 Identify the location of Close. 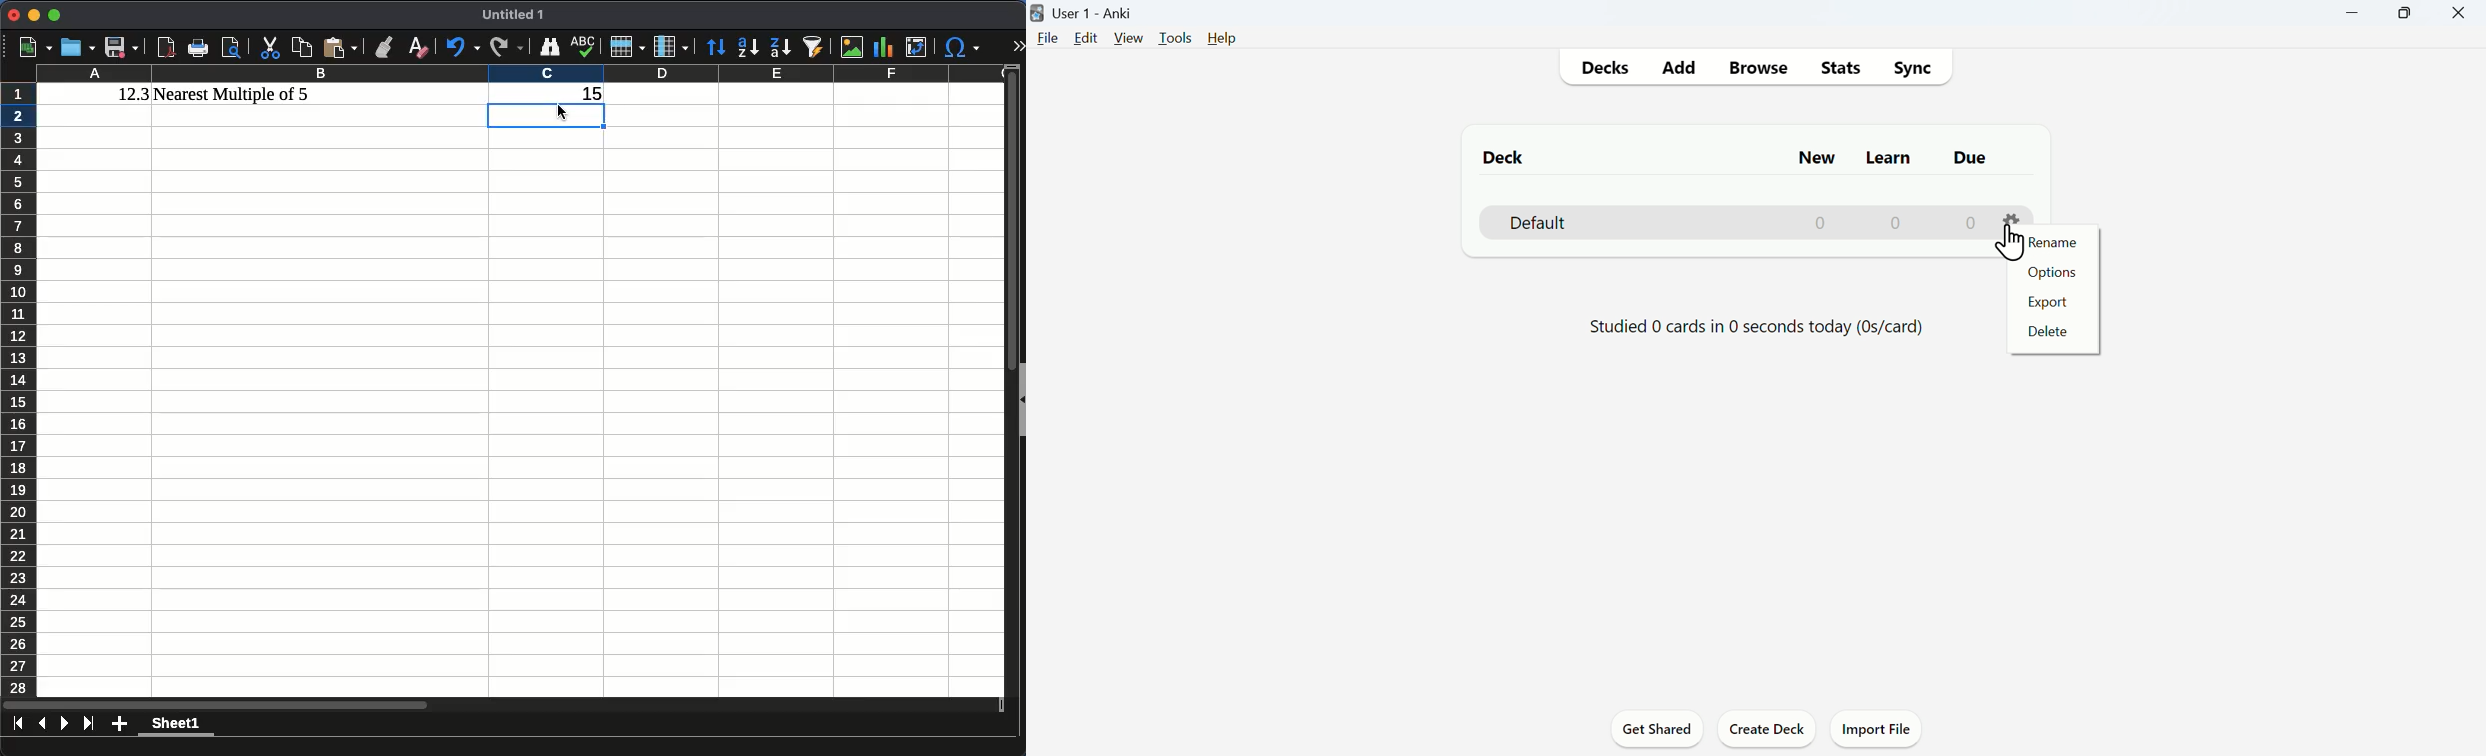
(2458, 14).